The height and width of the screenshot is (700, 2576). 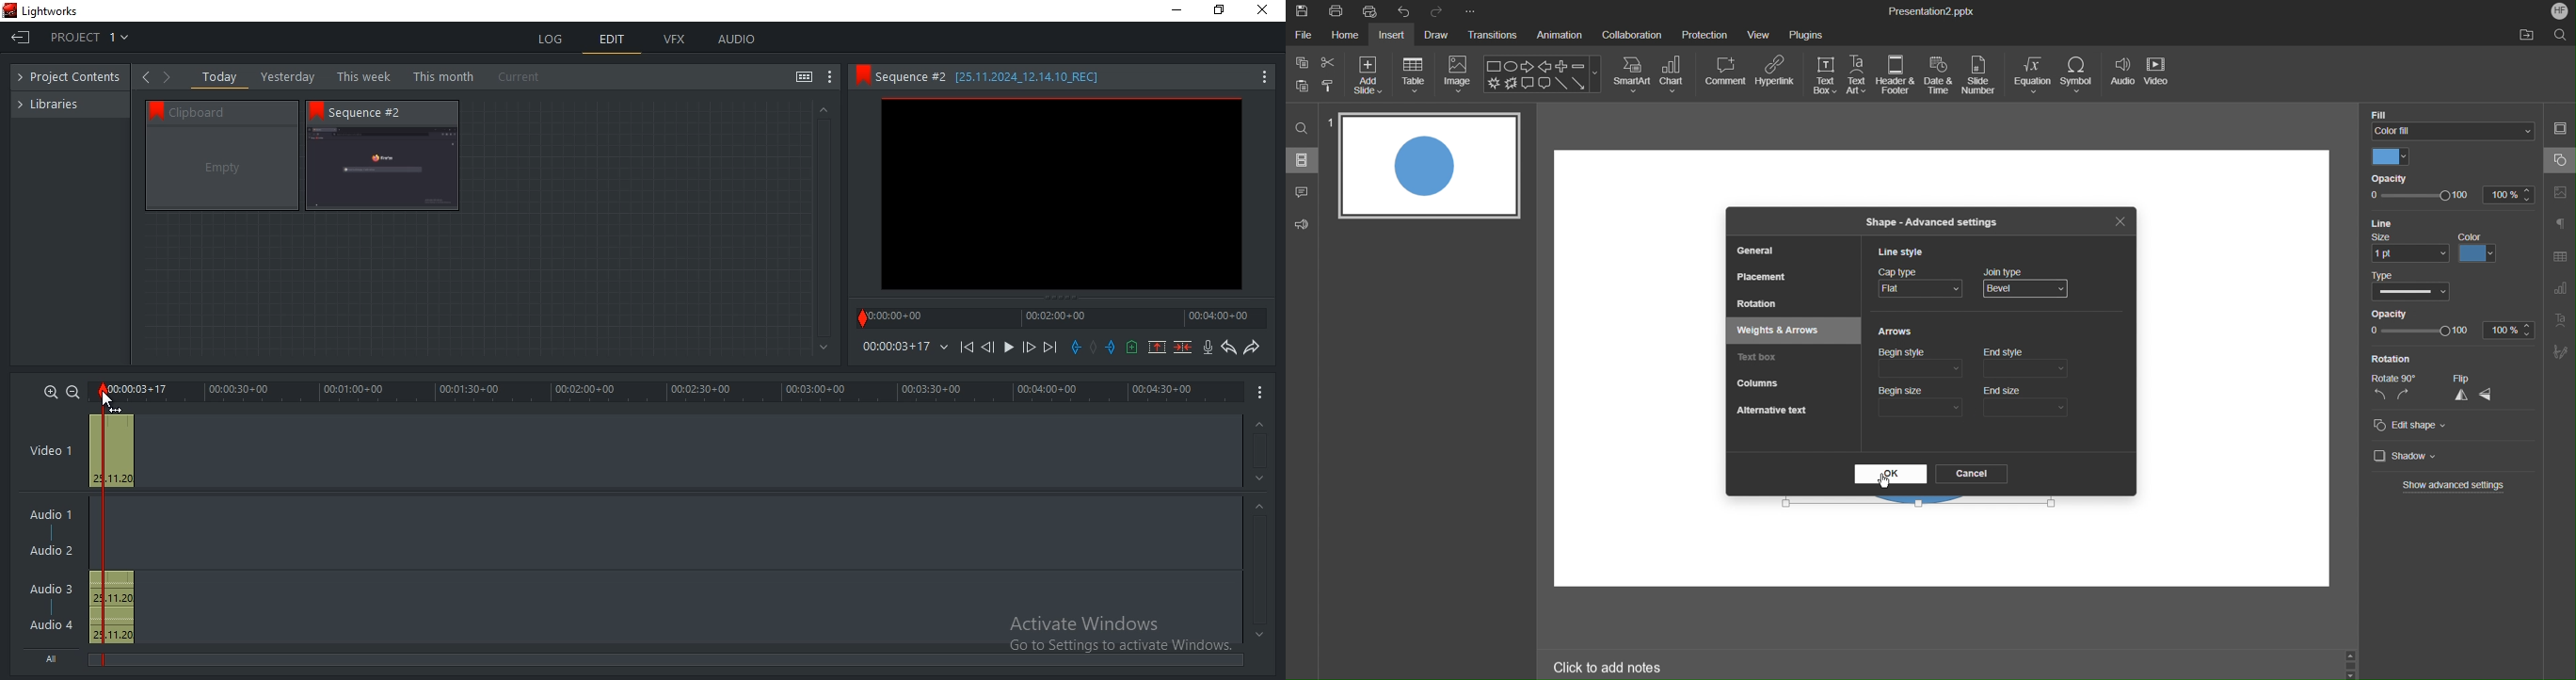 I want to click on Bookmark icon, so click(x=316, y=110).